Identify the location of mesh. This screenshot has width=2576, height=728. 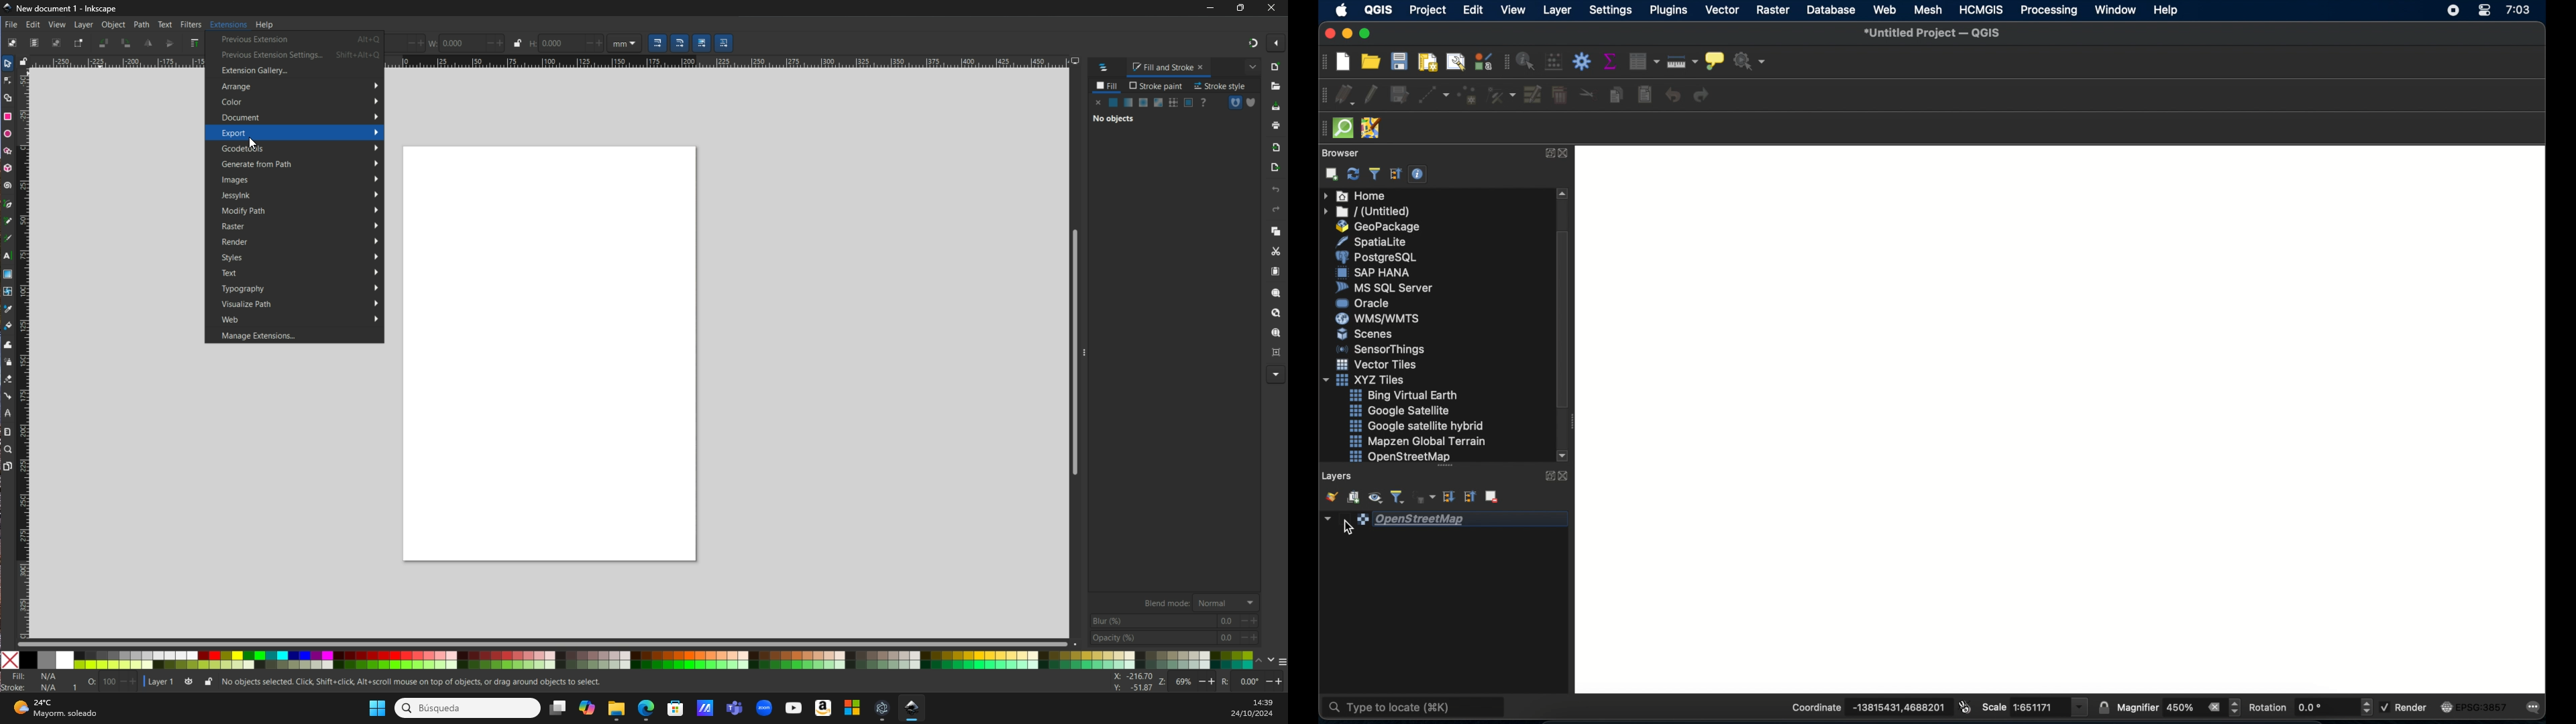
(1928, 8).